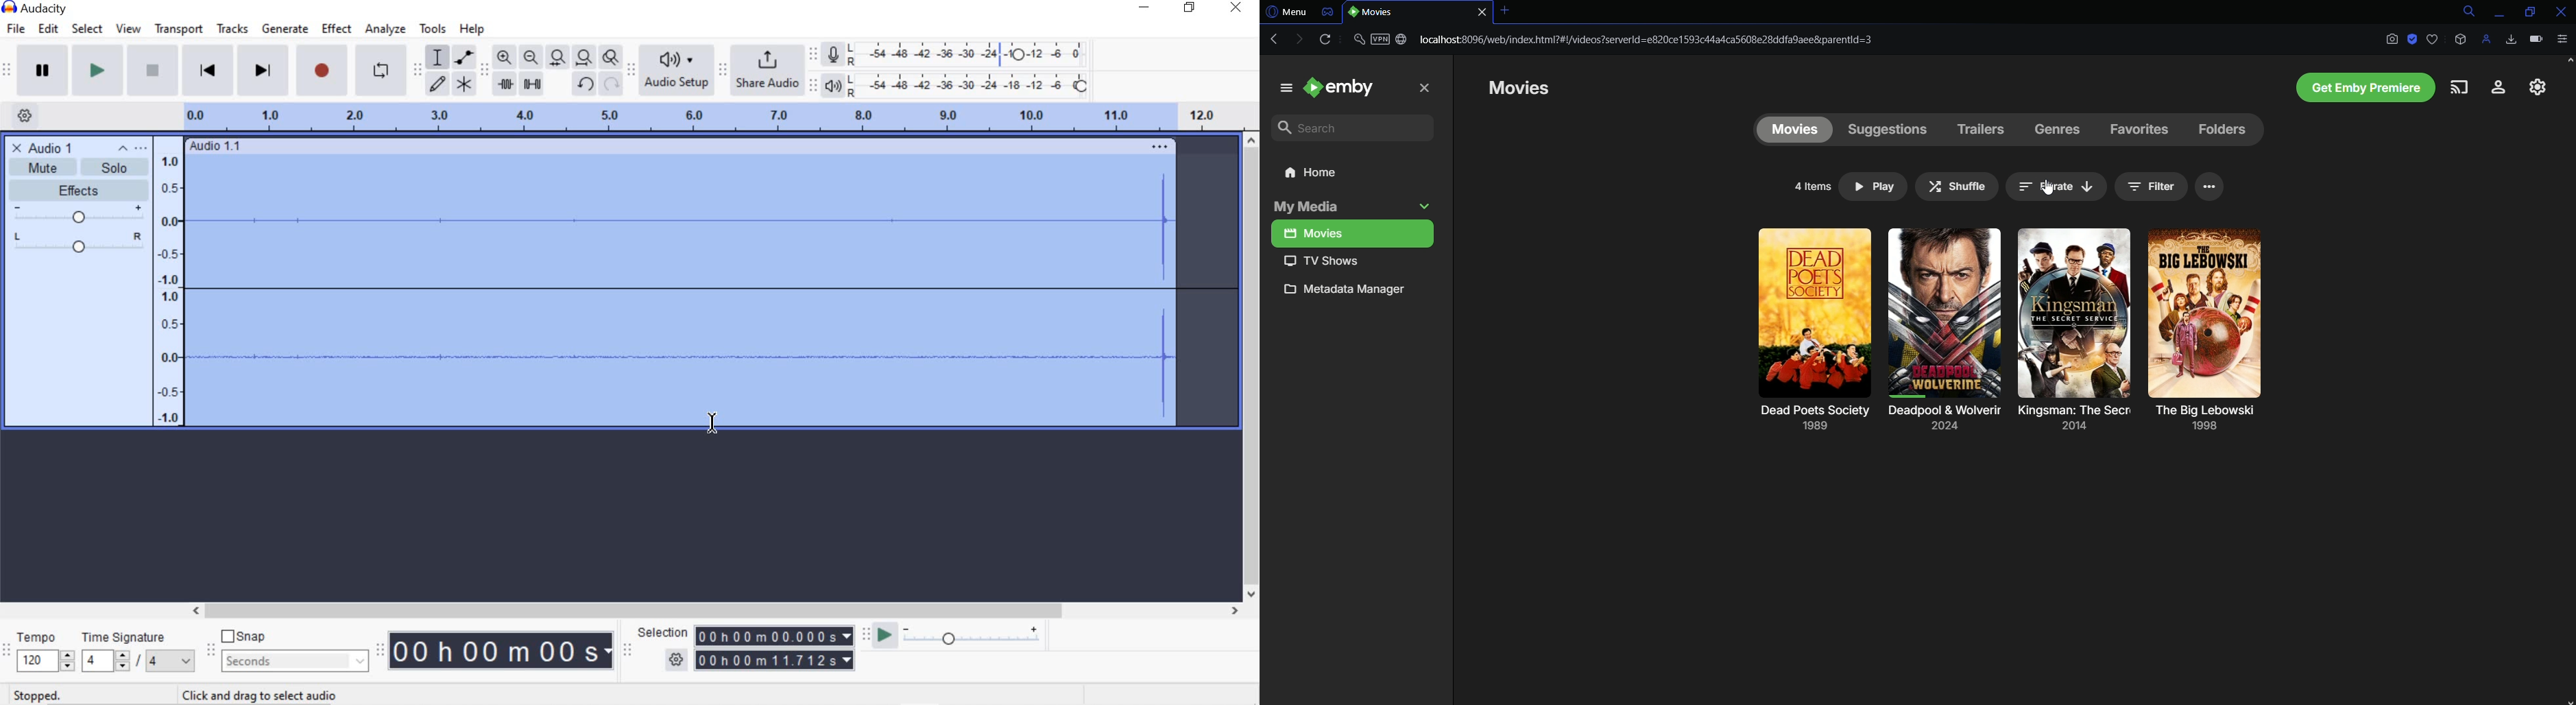  What do you see at coordinates (151, 72) in the screenshot?
I see `Stop` at bounding box center [151, 72].